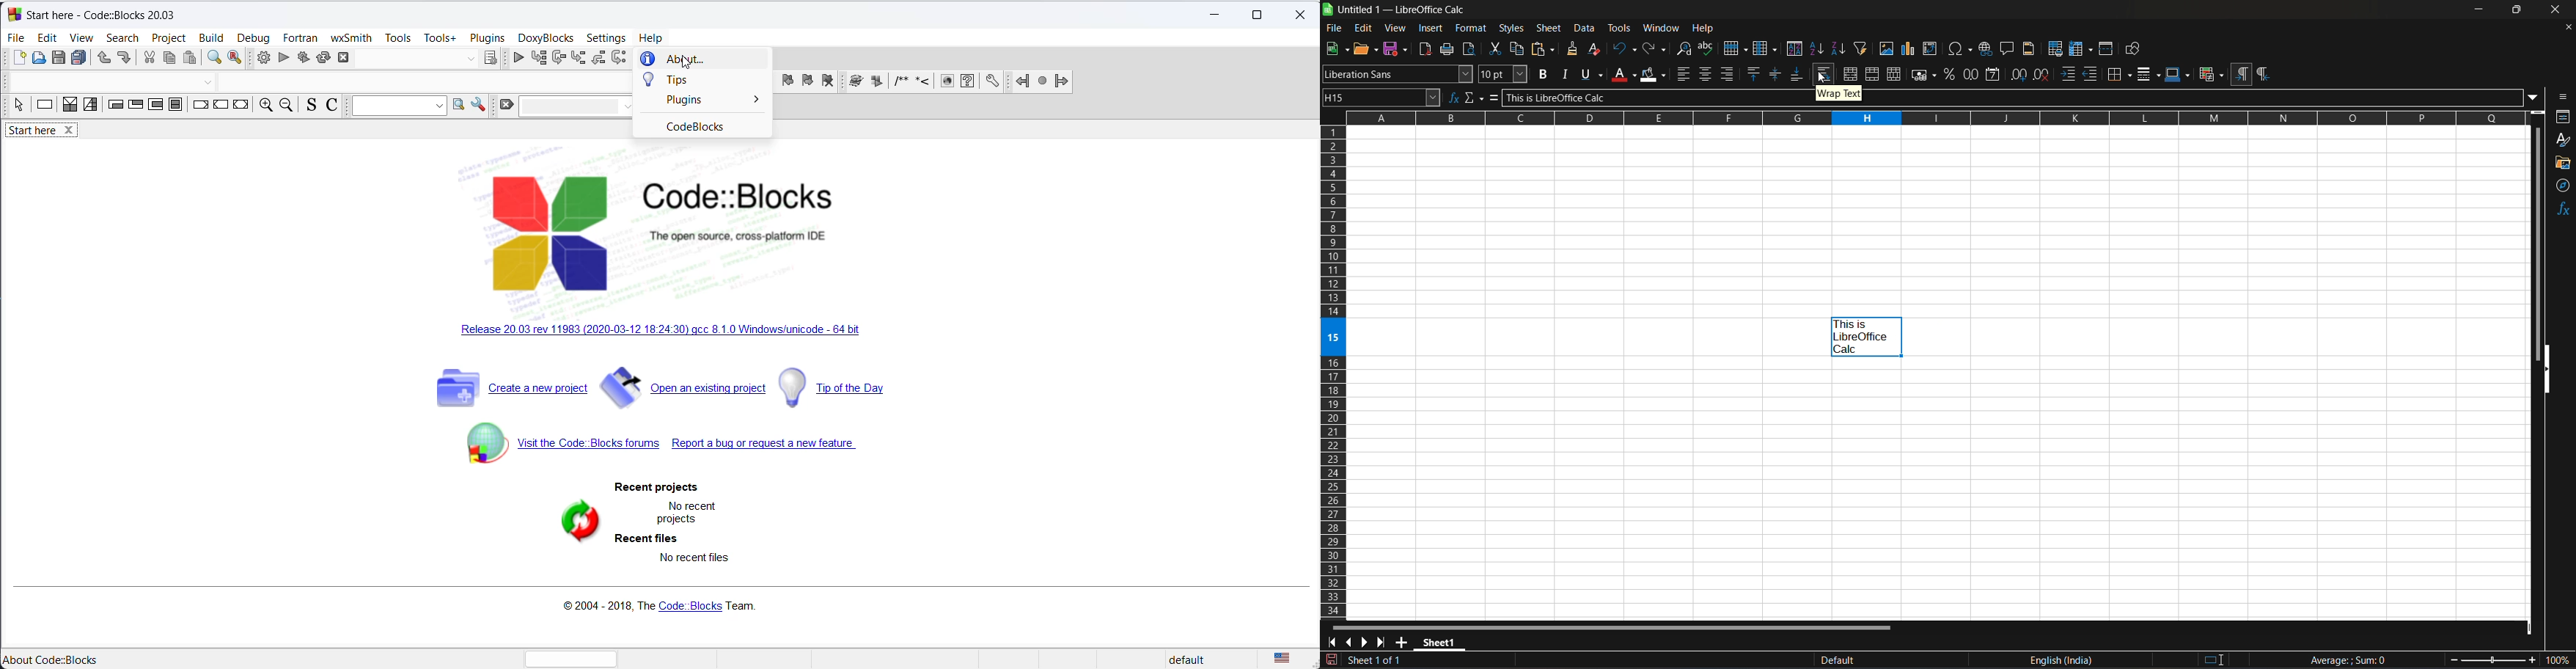 This screenshot has height=672, width=2576. I want to click on styles, so click(1514, 28).